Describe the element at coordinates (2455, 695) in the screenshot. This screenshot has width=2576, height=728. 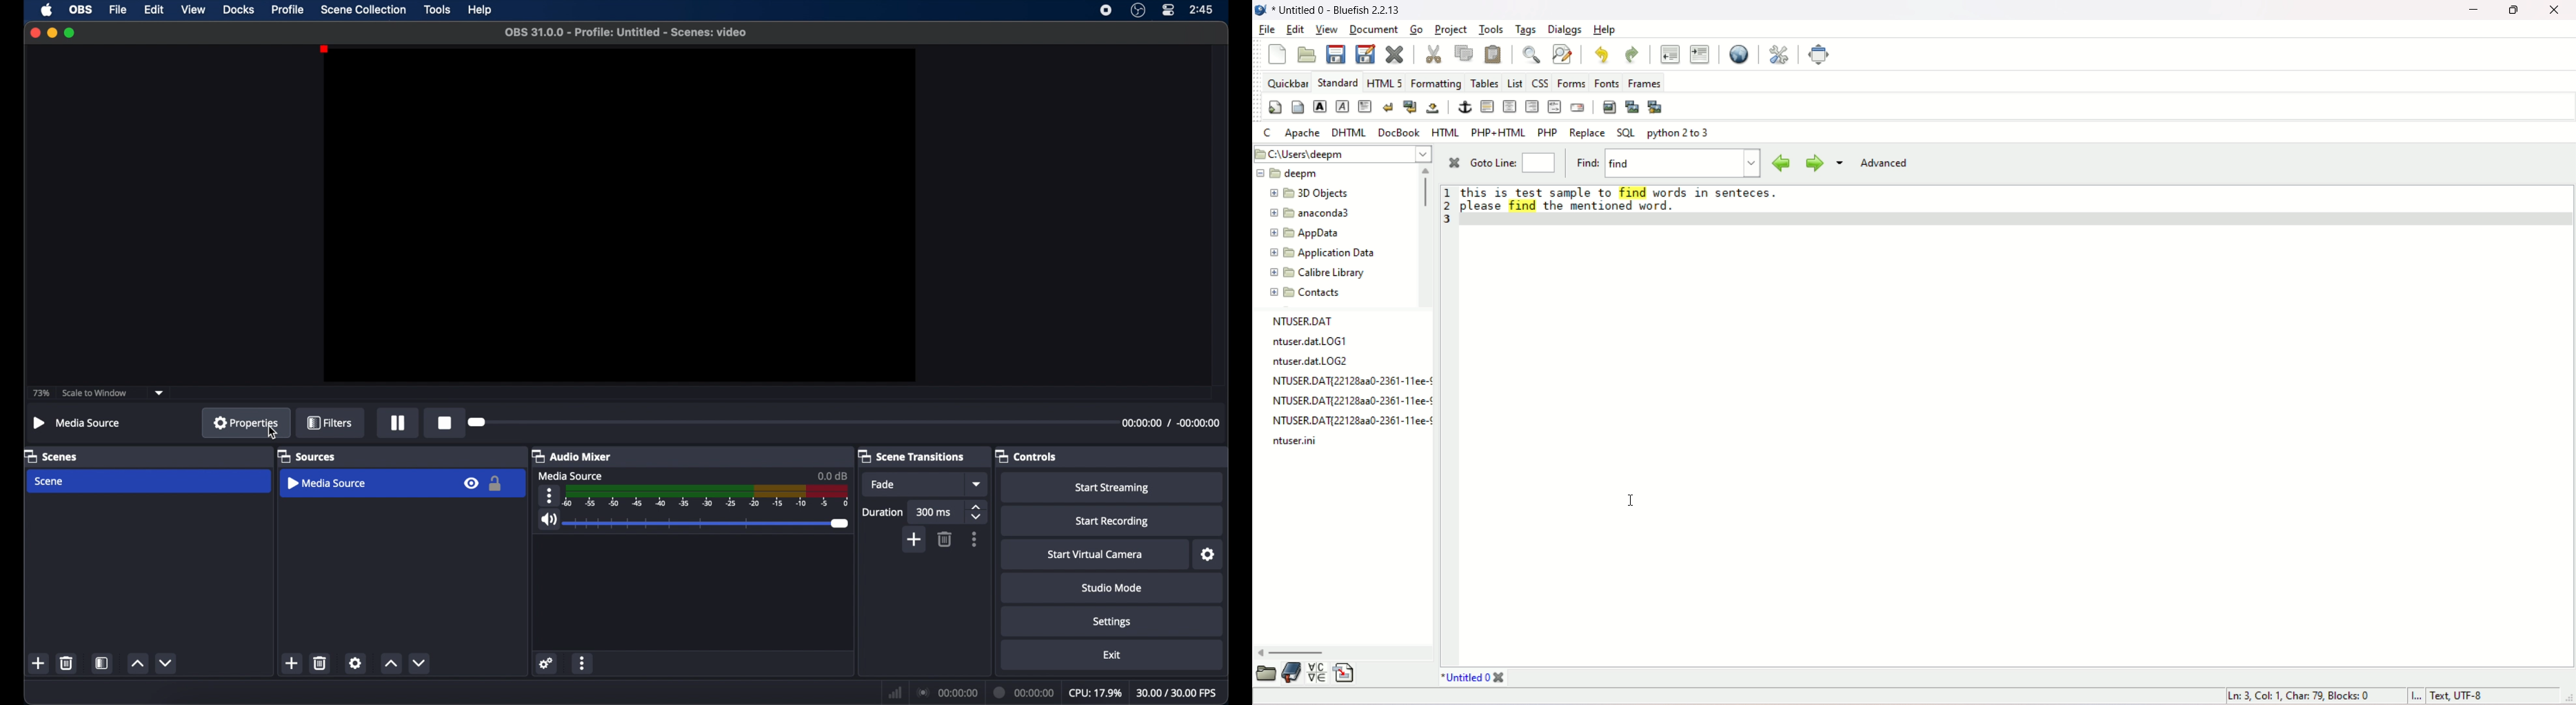
I see `text, UTF-8` at that location.